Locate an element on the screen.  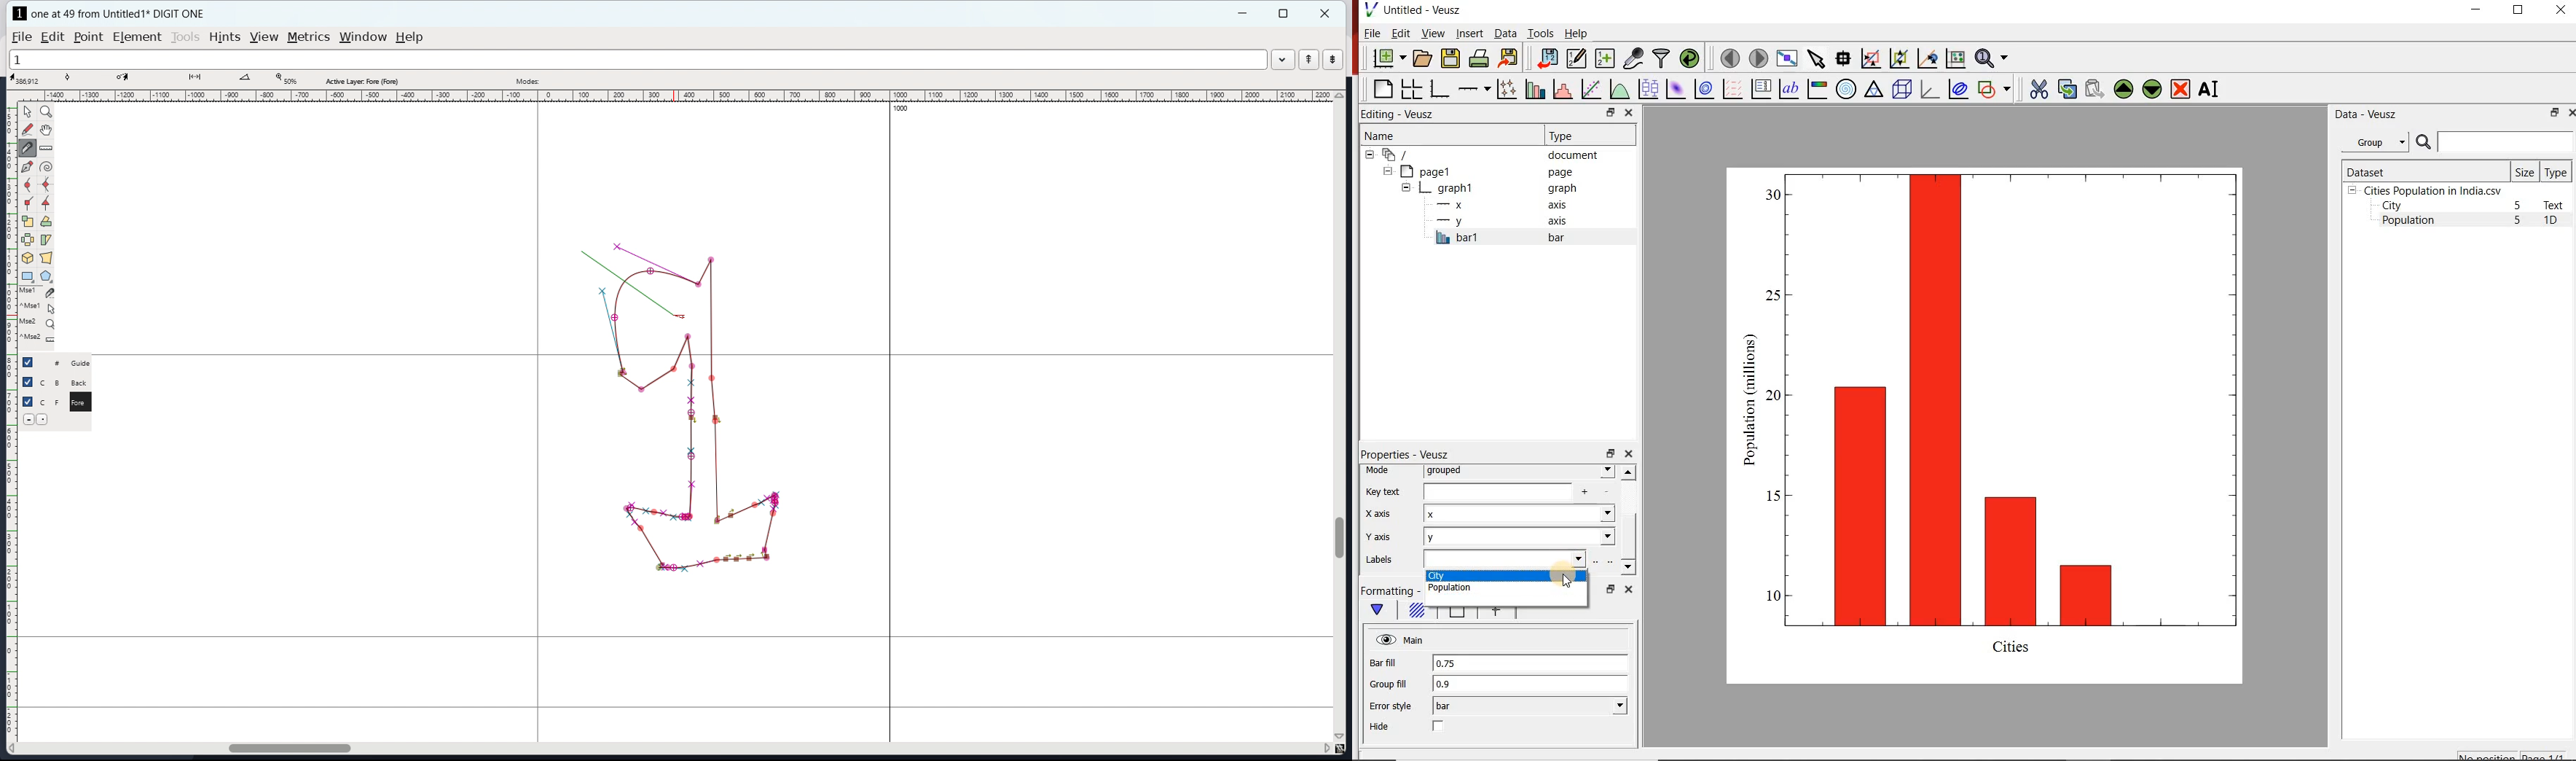
vertical scrollbar is located at coordinates (1342, 537).